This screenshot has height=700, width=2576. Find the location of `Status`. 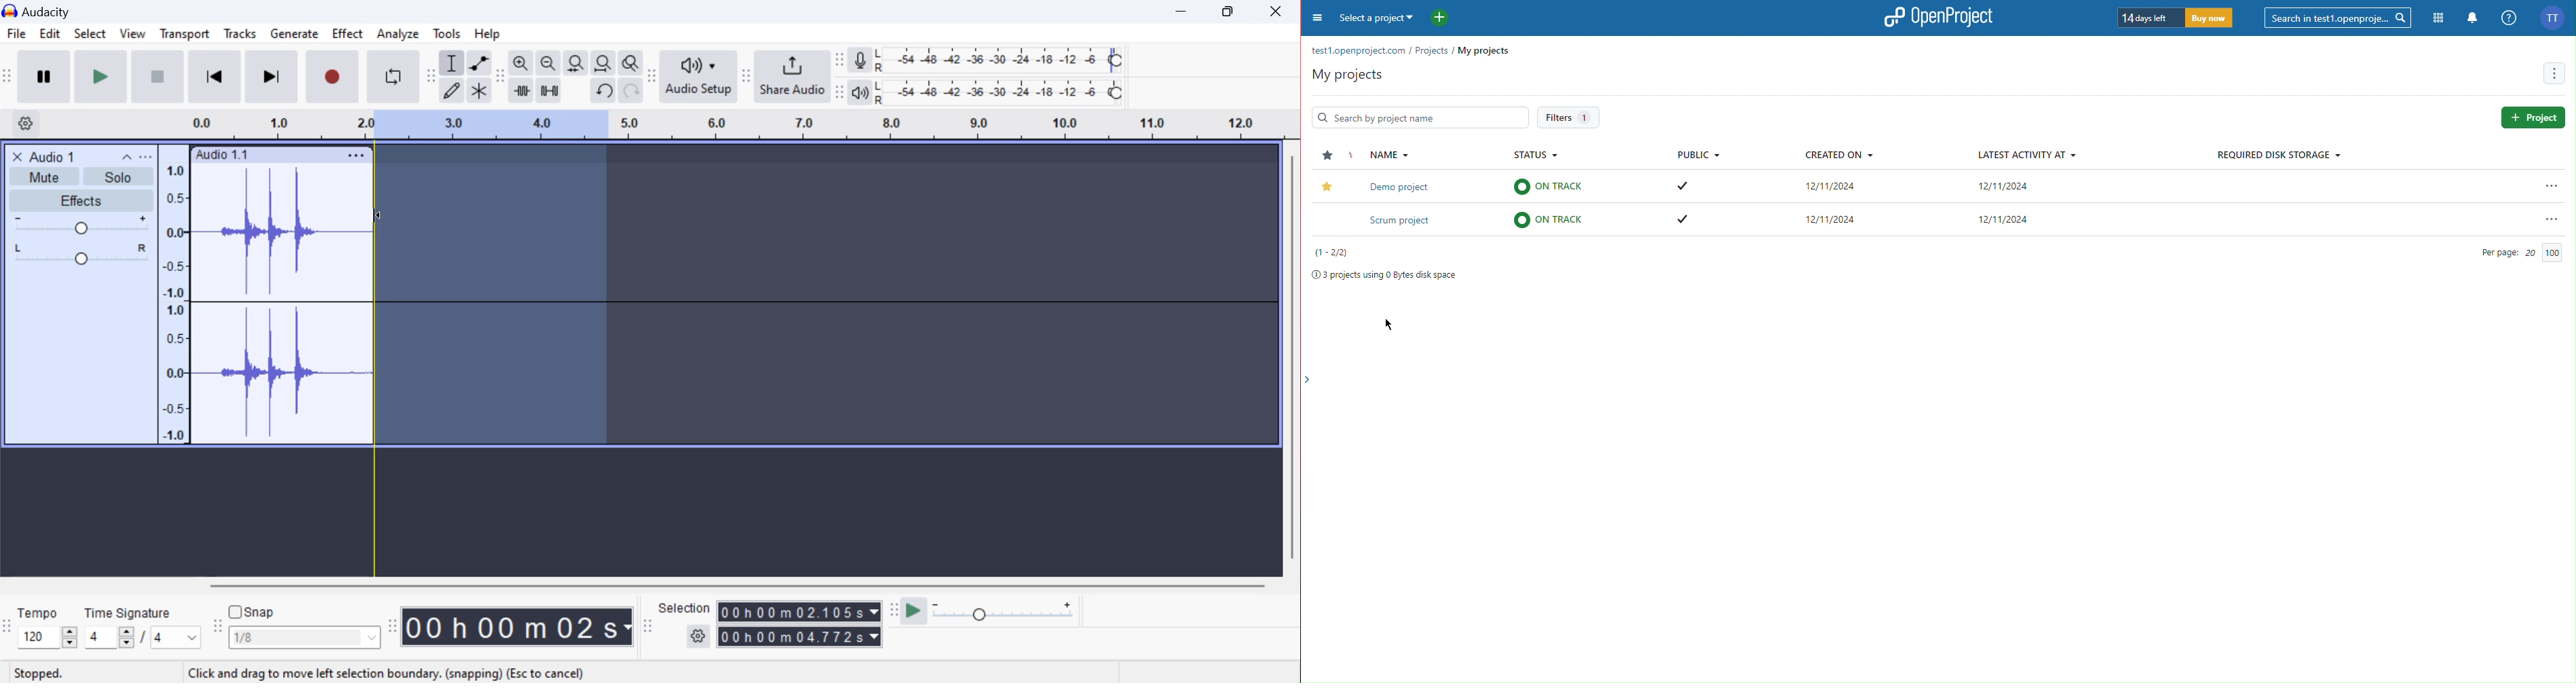

Status is located at coordinates (1539, 157).